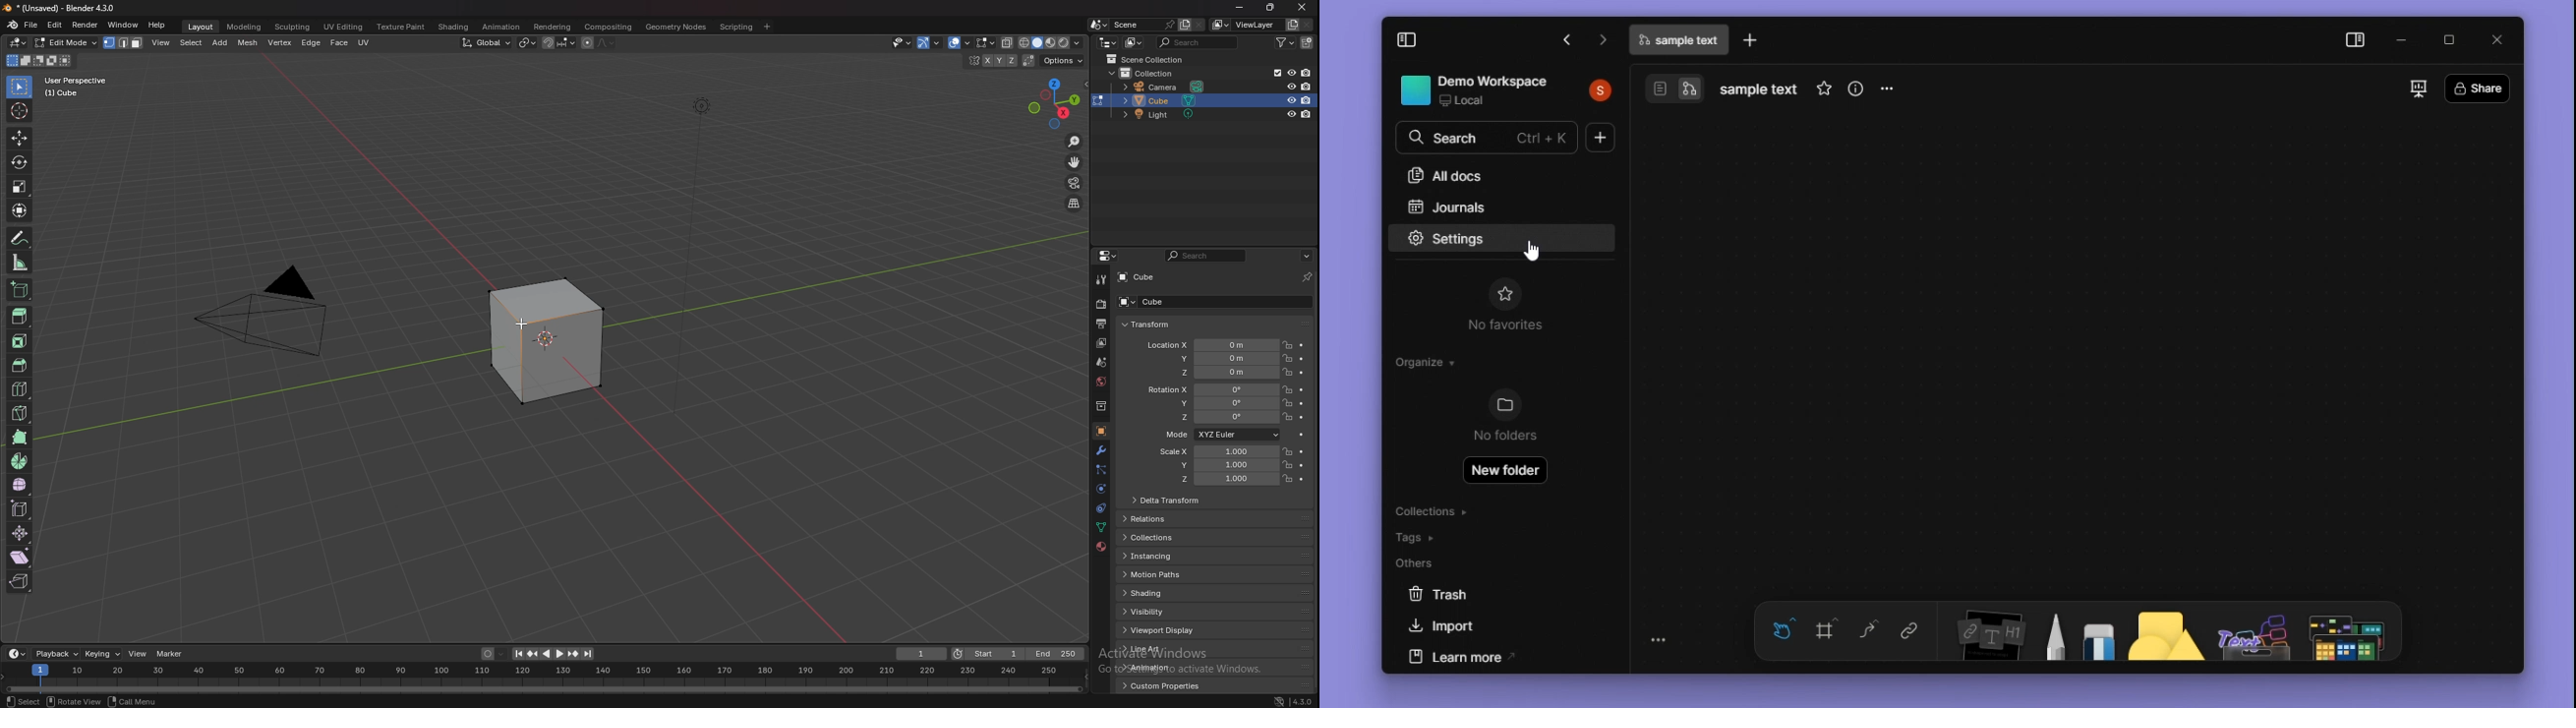  I want to click on uv, so click(364, 44).